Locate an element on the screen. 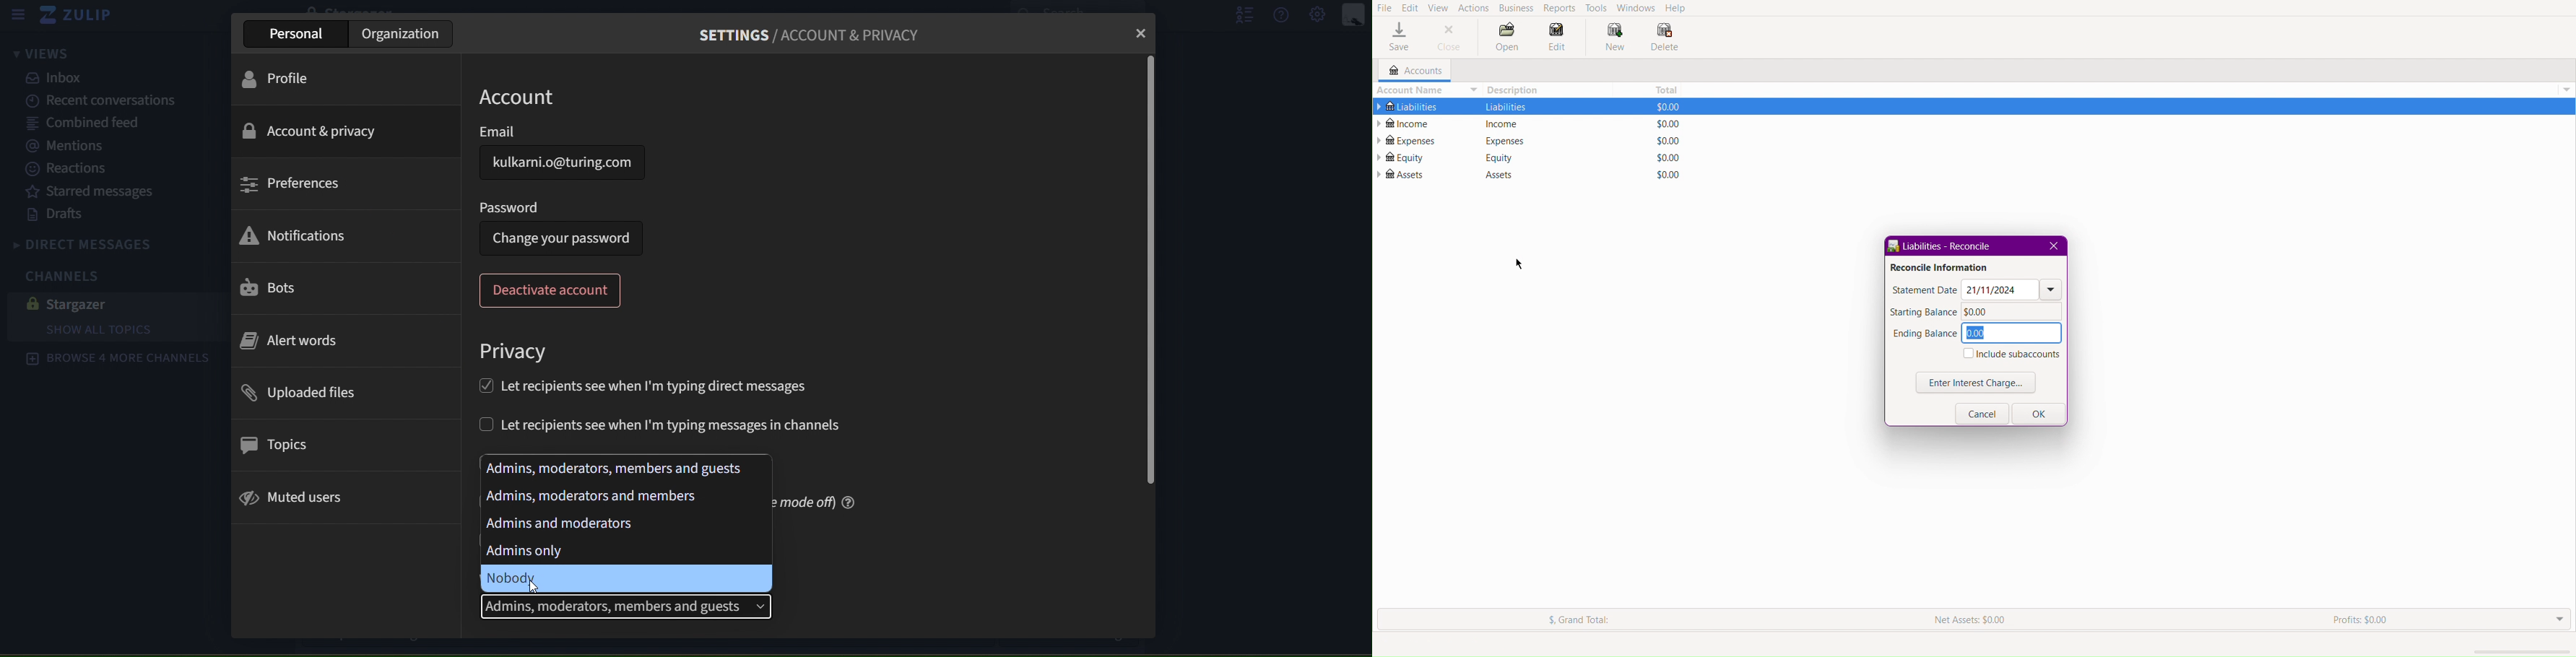  Liabilities - Reconcile is located at coordinates (1940, 244).